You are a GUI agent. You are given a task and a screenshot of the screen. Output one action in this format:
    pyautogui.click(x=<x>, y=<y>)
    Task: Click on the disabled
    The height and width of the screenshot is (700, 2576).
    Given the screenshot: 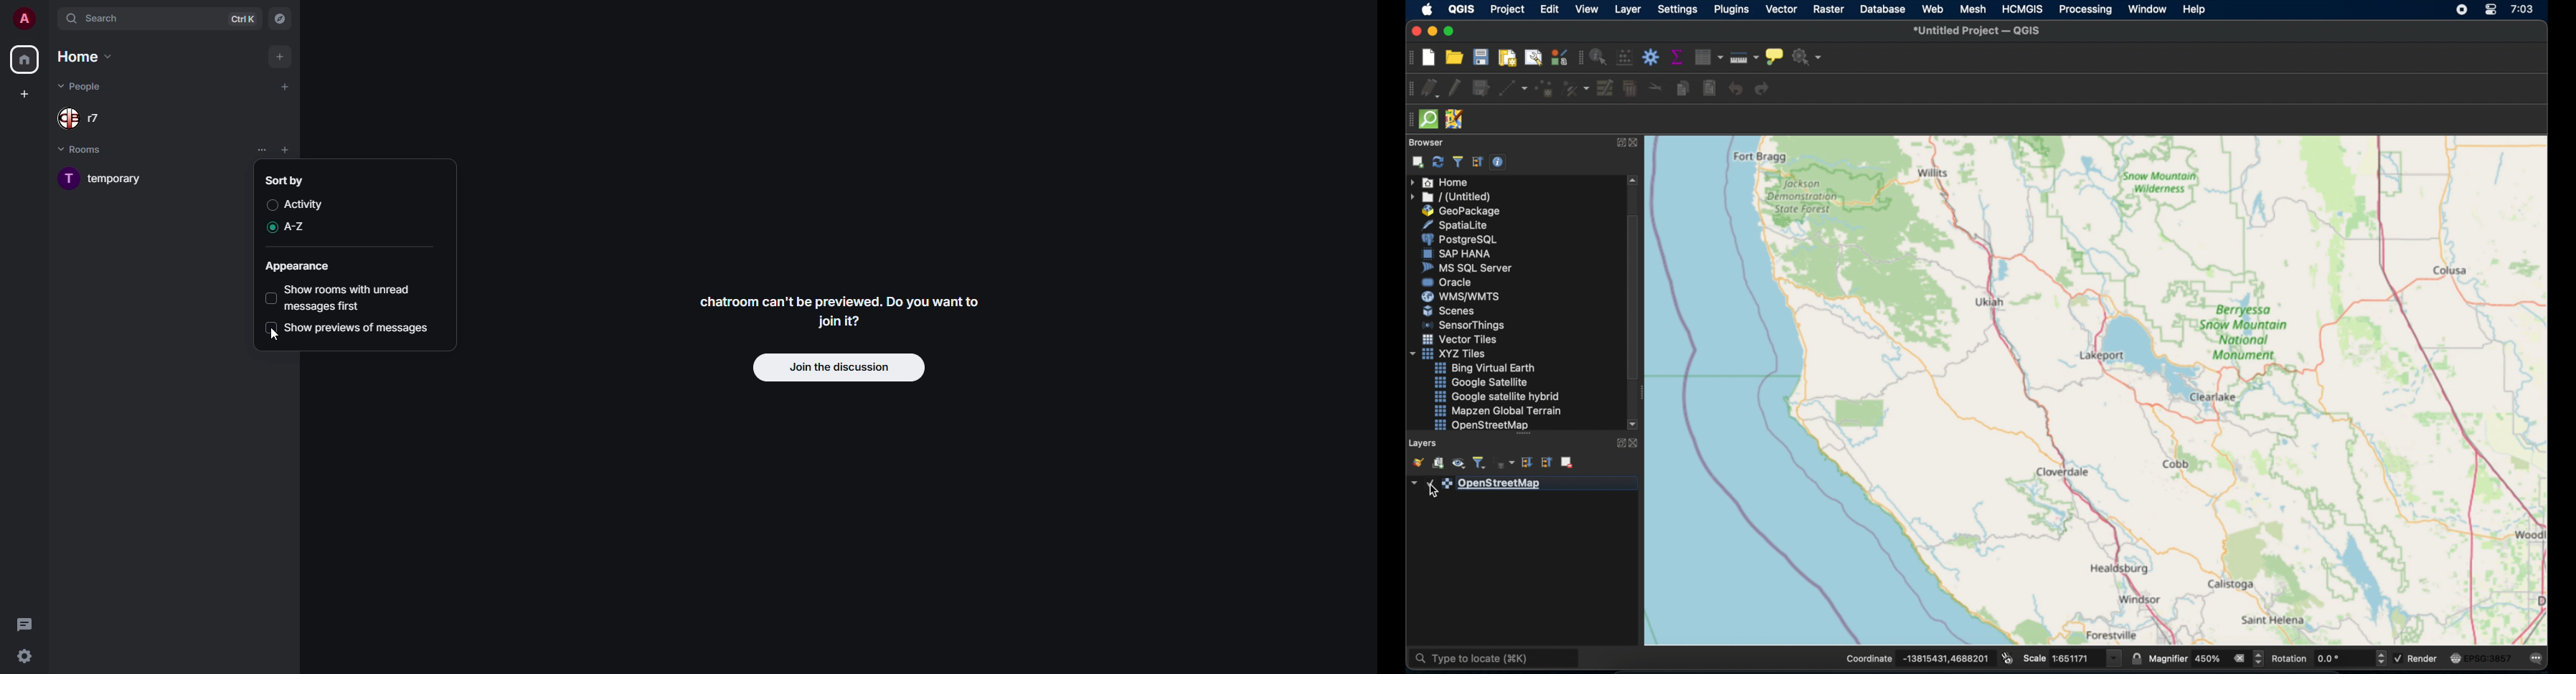 What is the action you would take?
    pyautogui.click(x=271, y=328)
    